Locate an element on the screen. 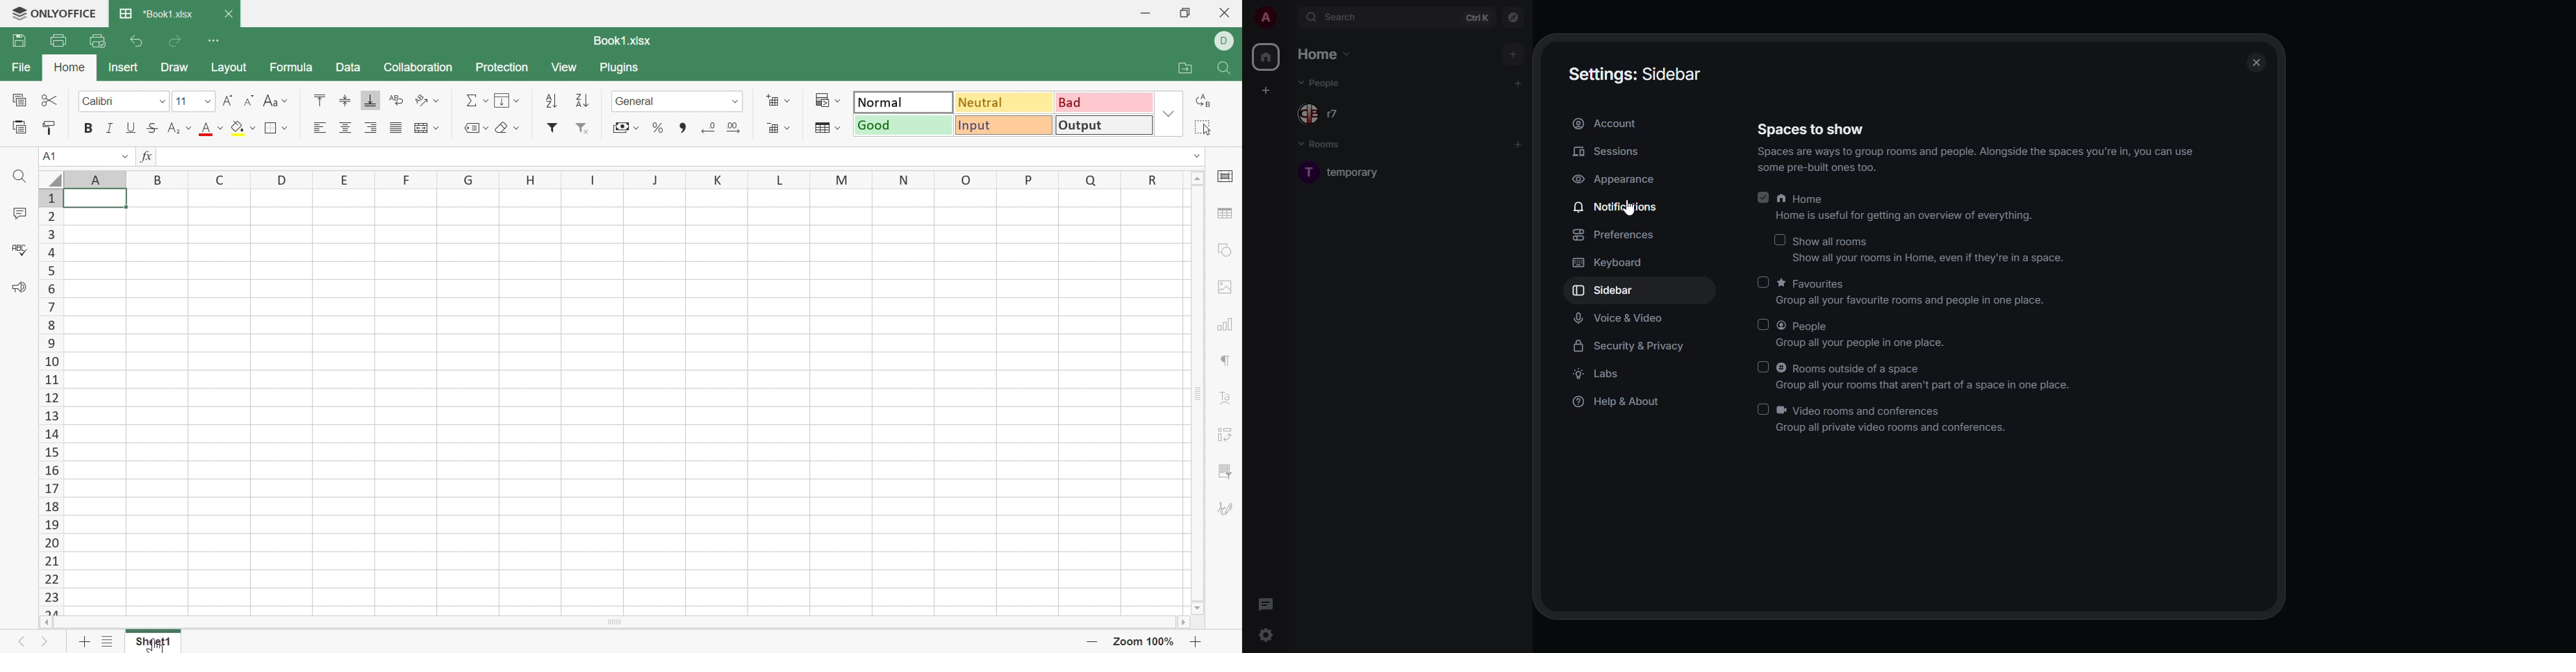 Image resolution: width=2576 pixels, height=672 pixels. spaces to show is located at coordinates (1811, 131).